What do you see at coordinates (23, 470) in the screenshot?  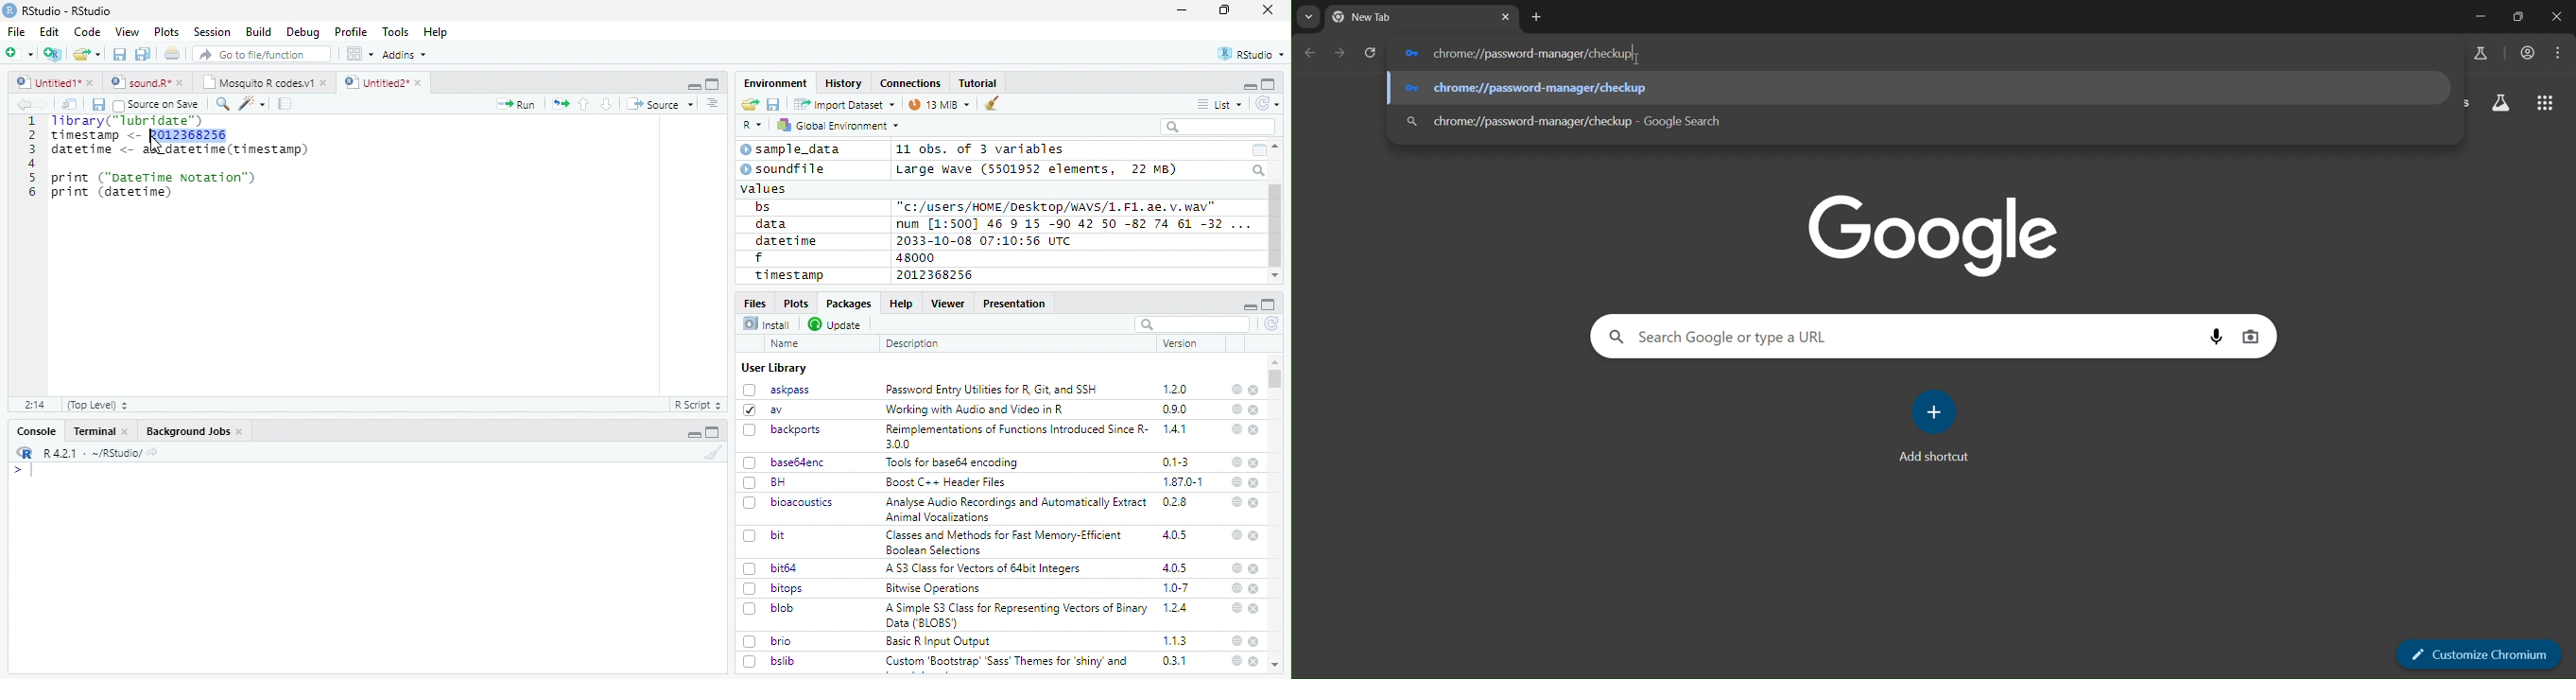 I see `typing cursor` at bounding box center [23, 470].